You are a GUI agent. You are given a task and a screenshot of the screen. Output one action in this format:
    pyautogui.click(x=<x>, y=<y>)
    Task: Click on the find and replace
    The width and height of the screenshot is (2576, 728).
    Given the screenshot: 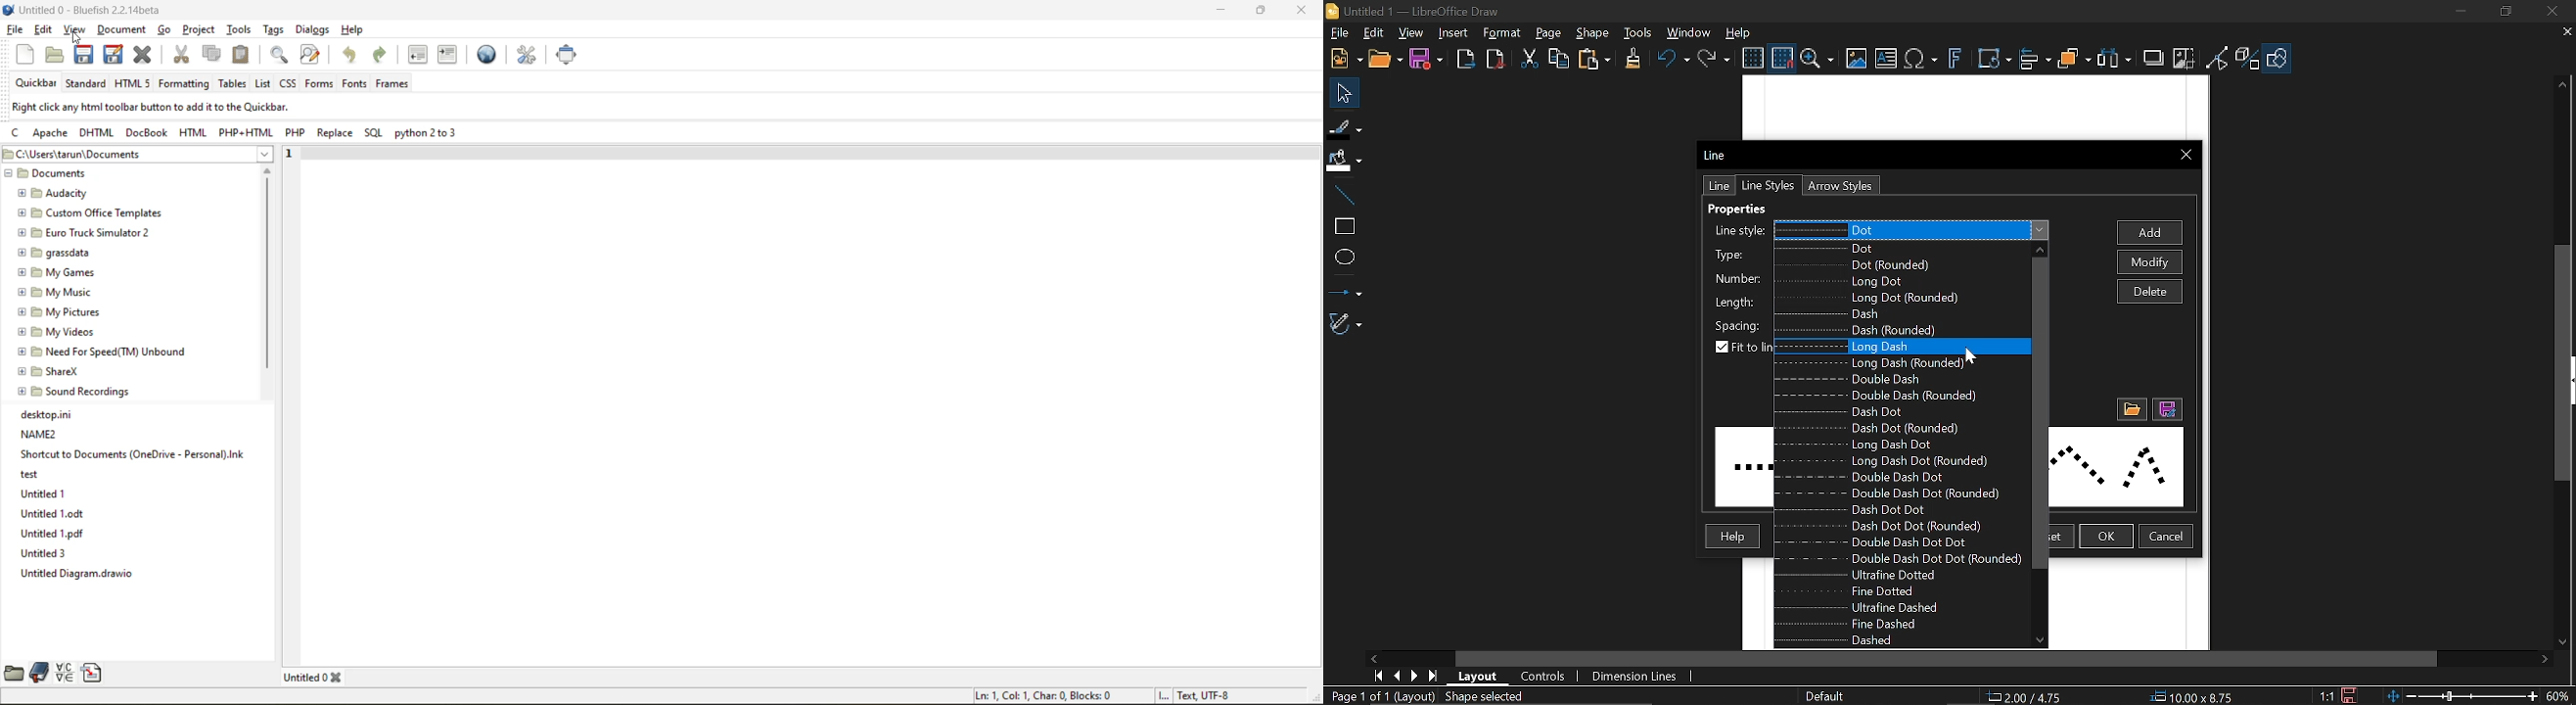 What is the action you would take?
    pyautogui.click(x=314, y=57)
    